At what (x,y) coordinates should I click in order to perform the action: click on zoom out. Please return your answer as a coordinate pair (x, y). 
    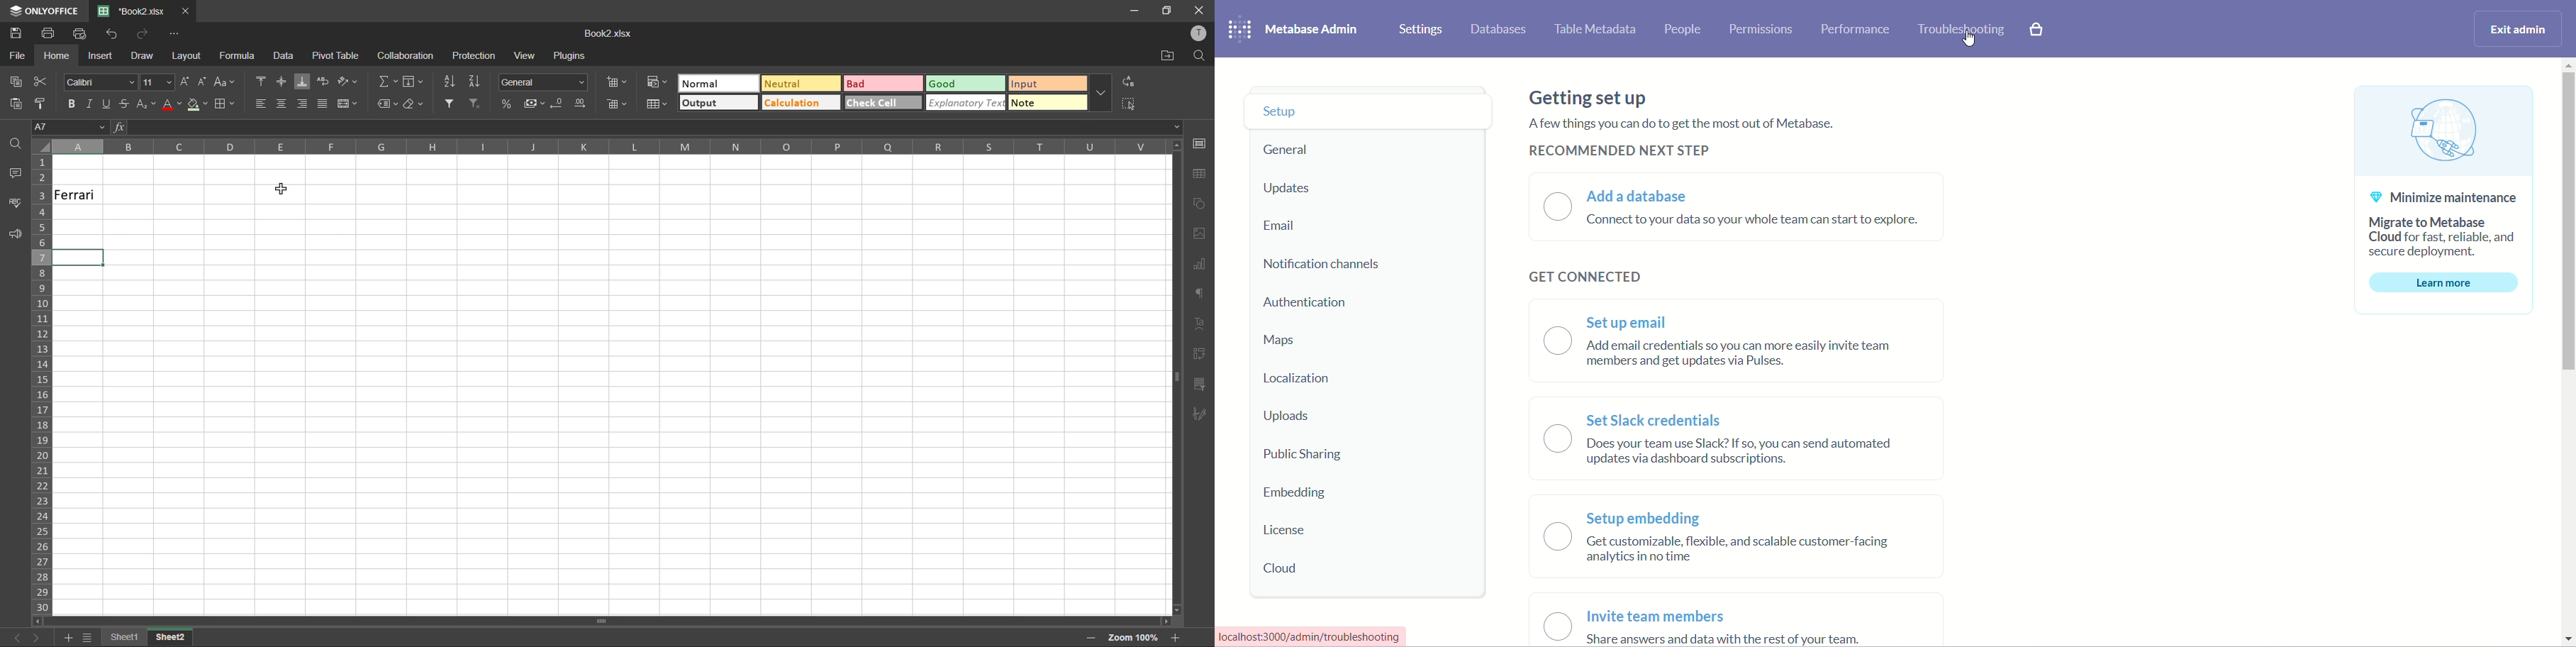
    Looking at the image, I should click on (1085, 638).